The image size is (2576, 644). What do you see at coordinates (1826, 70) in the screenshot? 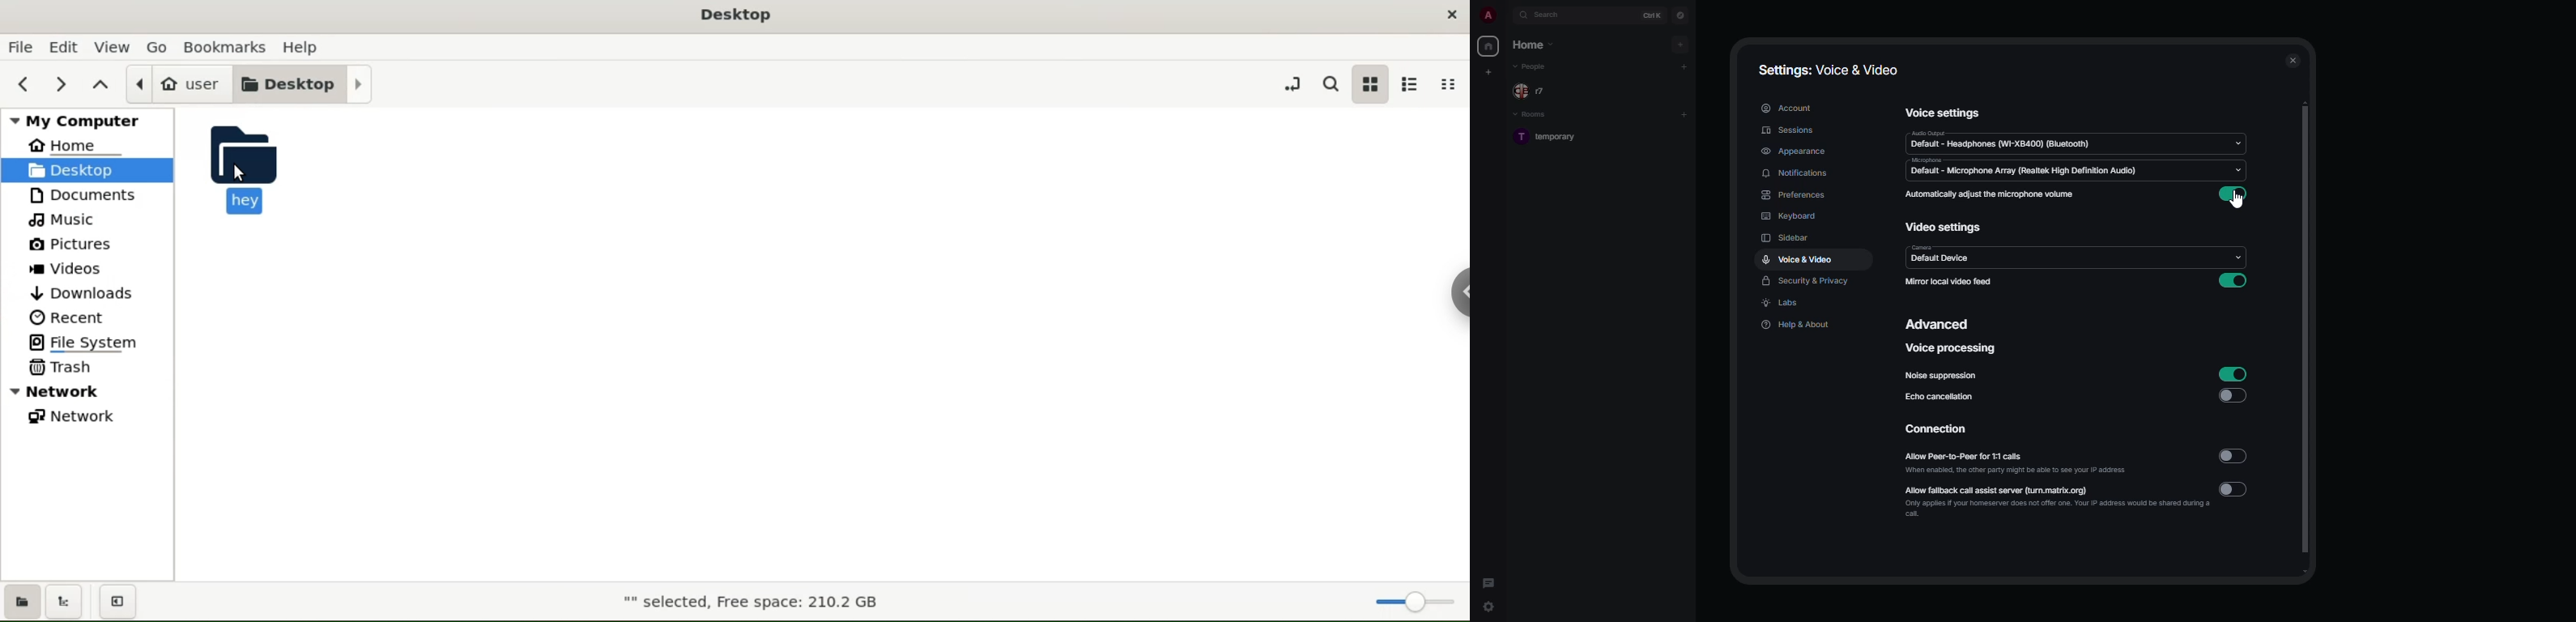
I see `settings: voice & video` at bounding box center [1826, 70].